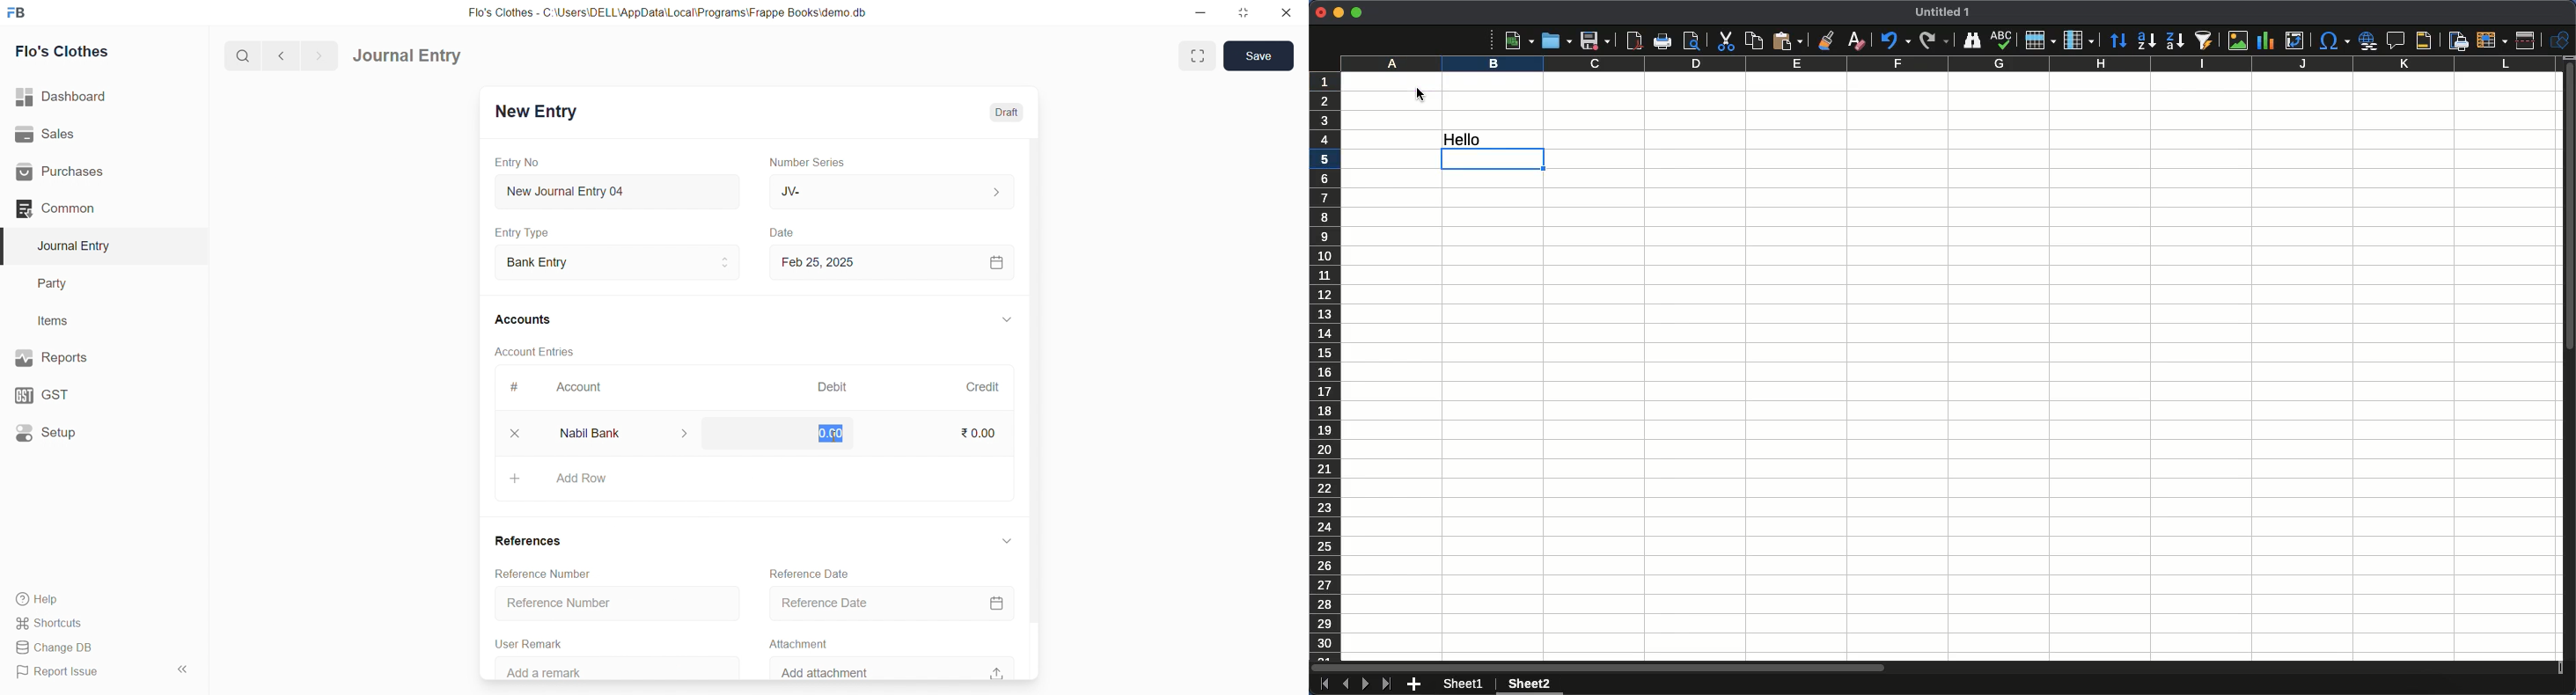 Image resolution: width=2576 pixels, height=700 pixels. Describe the element at coordinates (95, 356) in the screenshot. I see `Reports` at that location.